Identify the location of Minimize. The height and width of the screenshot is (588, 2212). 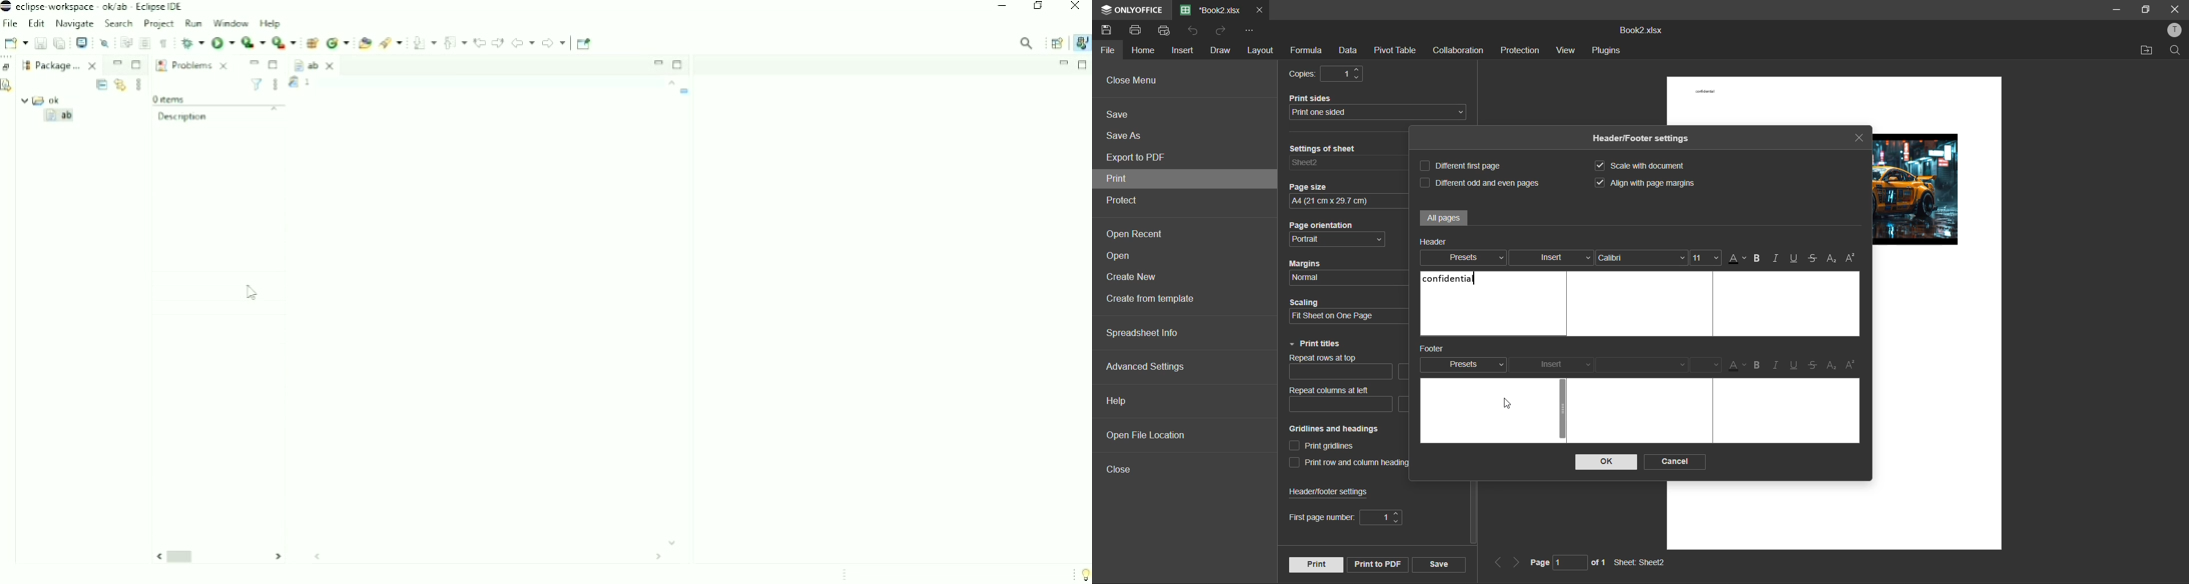
(254, 63).